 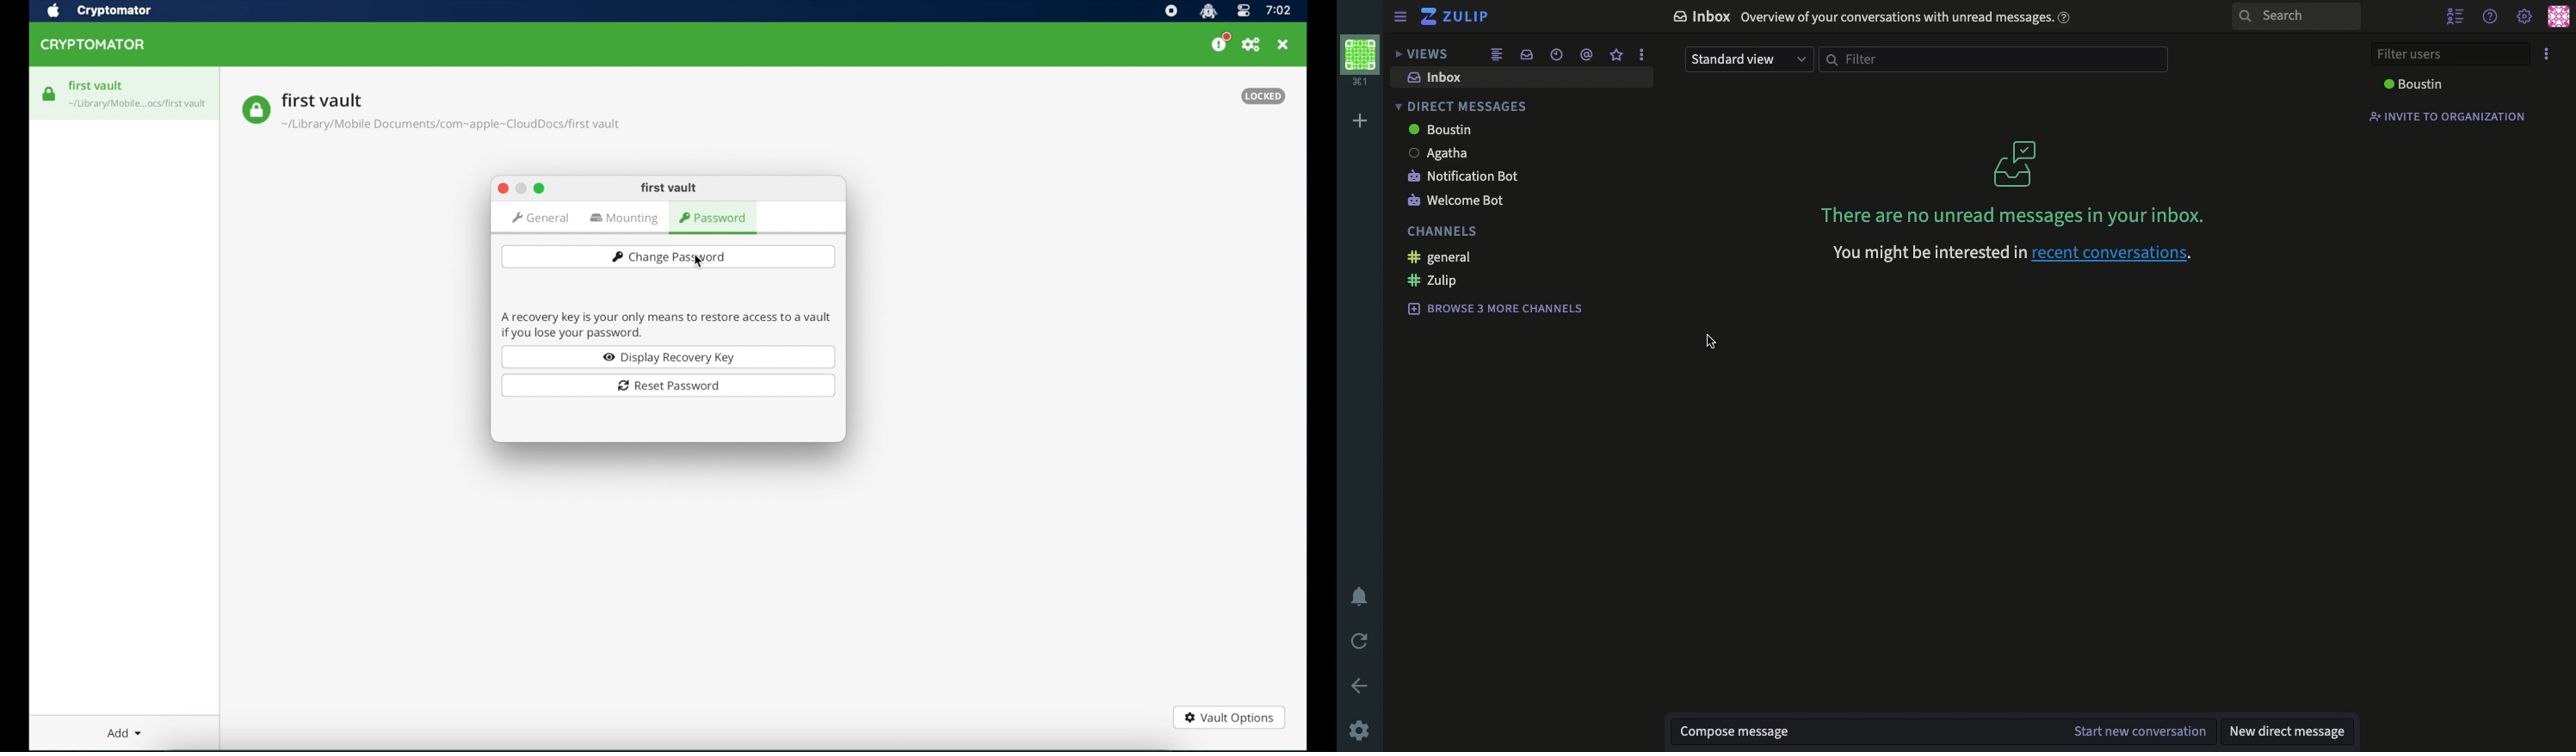 I want to click on refresh, so click(x=1363, y=642).